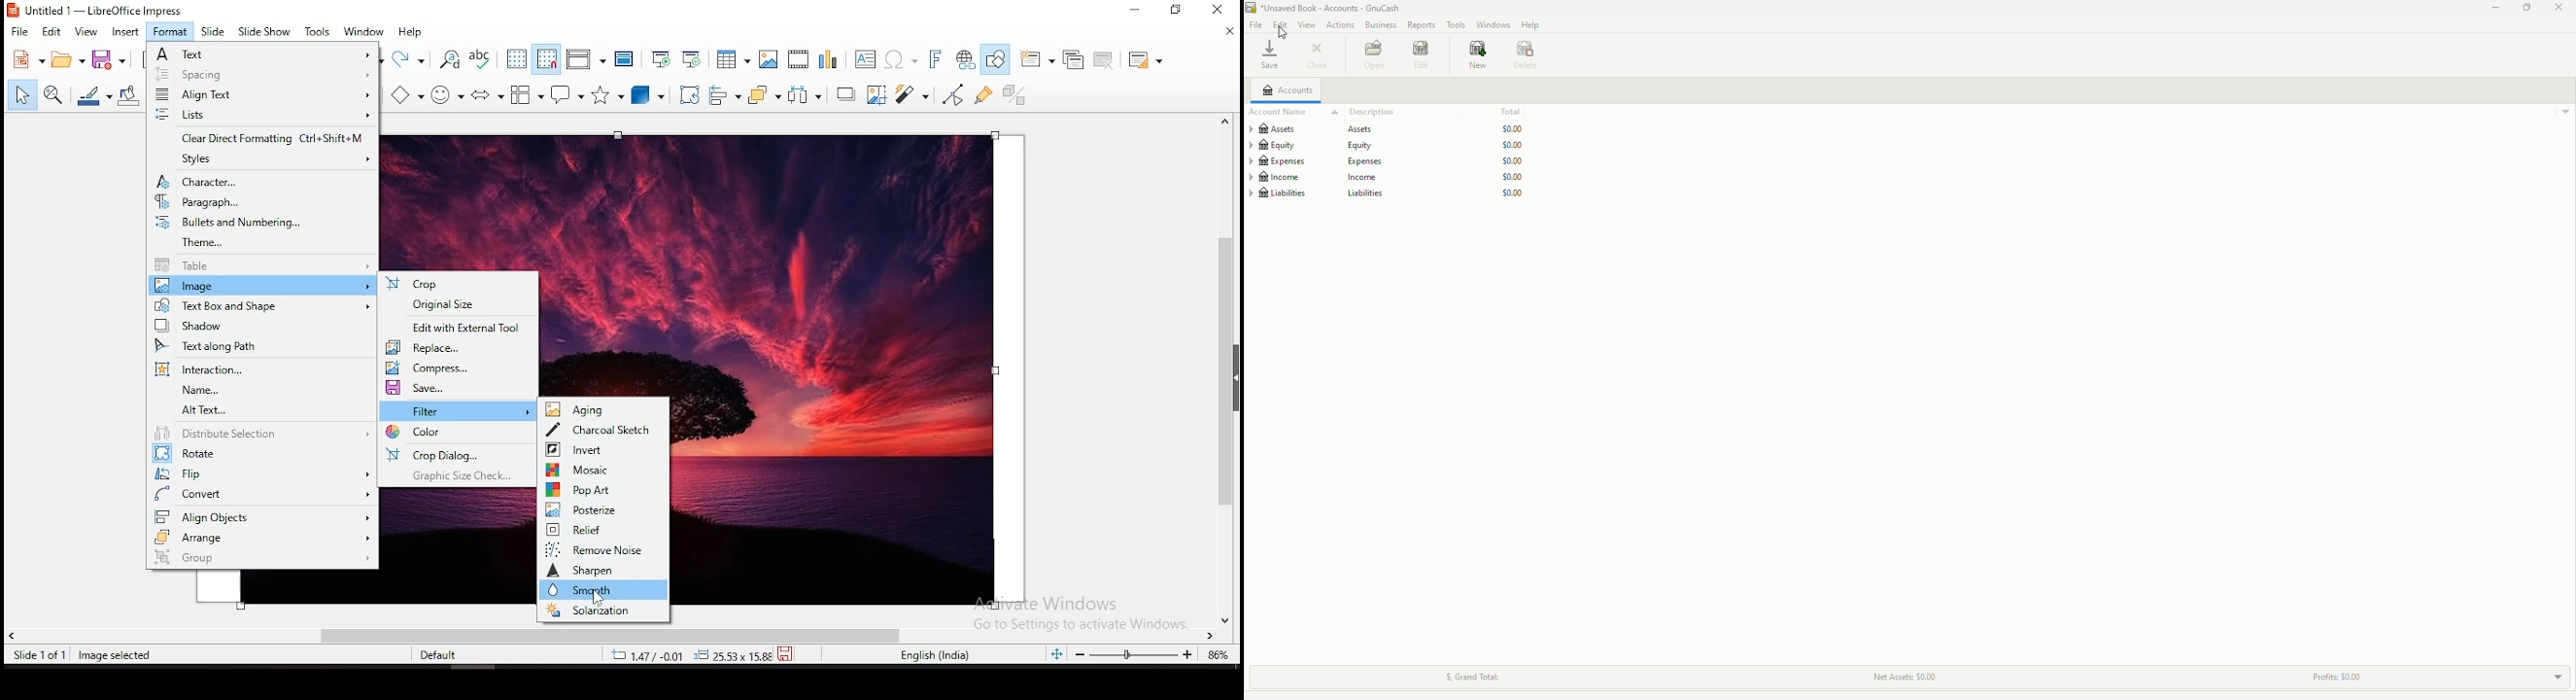 The height and width of the screenshot is (700, 2576). What do you see at coordinates (798, 60) in the screenshot?
I see `insert video` at bounding box center [798, 60].